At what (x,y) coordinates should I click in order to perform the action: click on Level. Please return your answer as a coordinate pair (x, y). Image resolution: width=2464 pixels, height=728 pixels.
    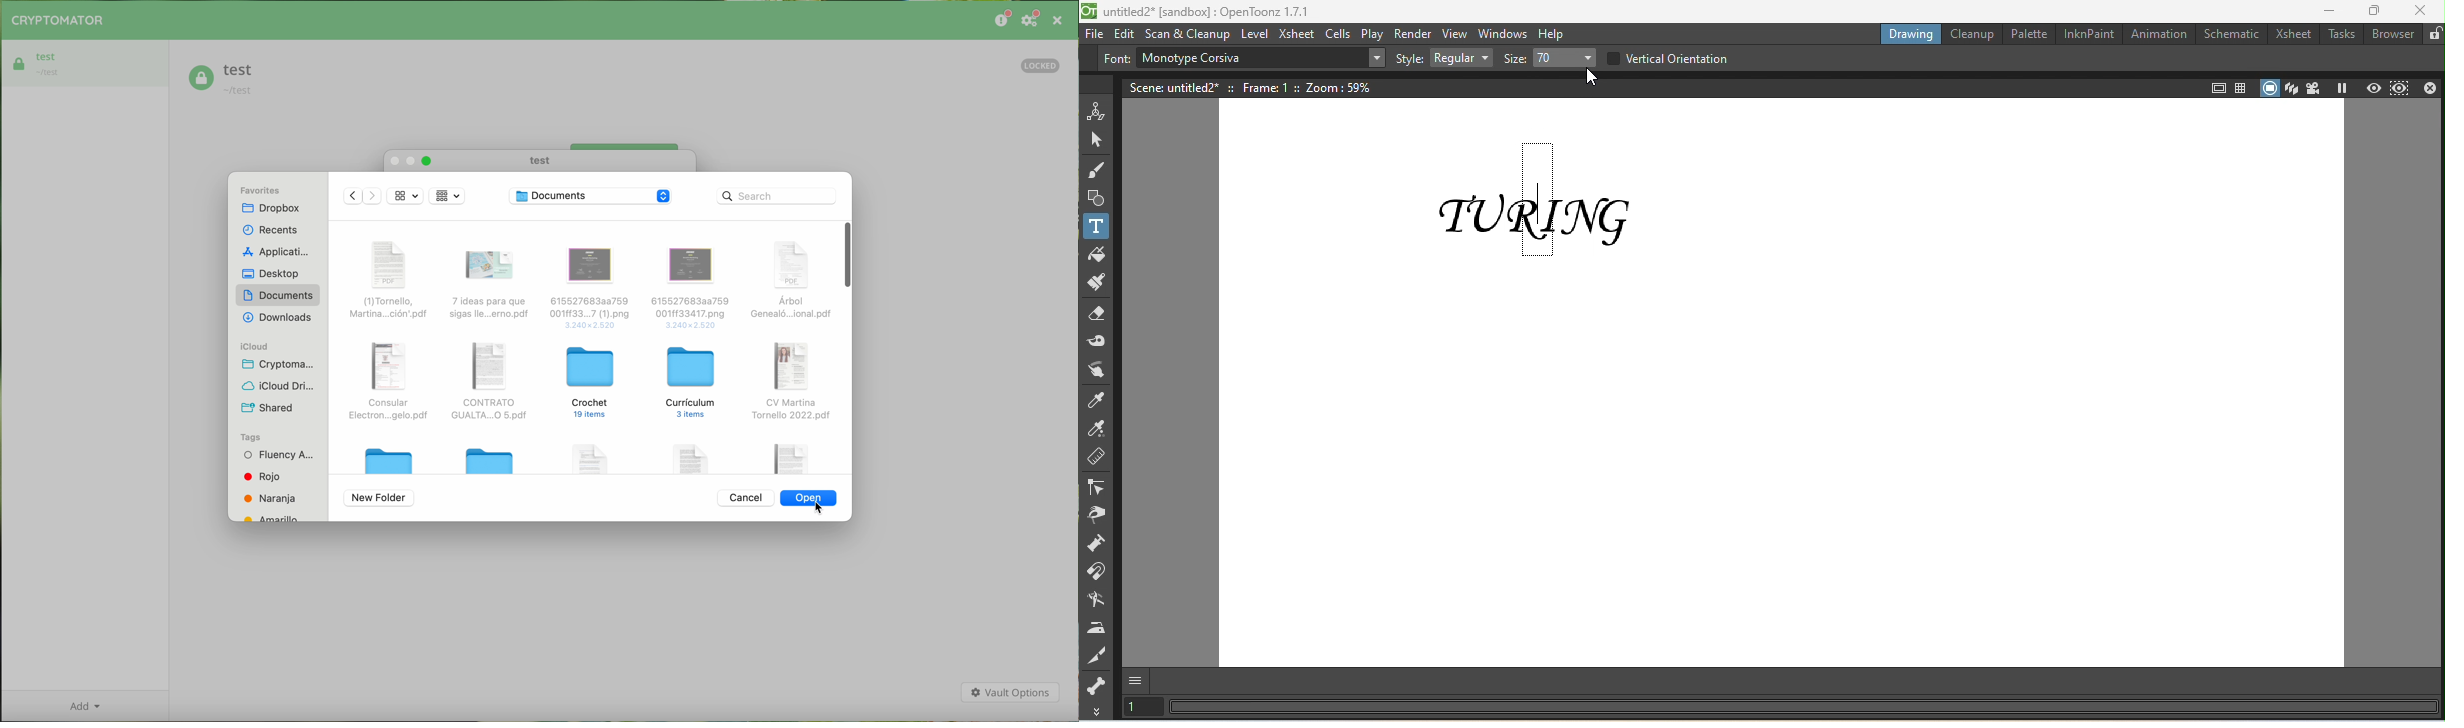
    Looking at the image, I should click on (1256, 35).